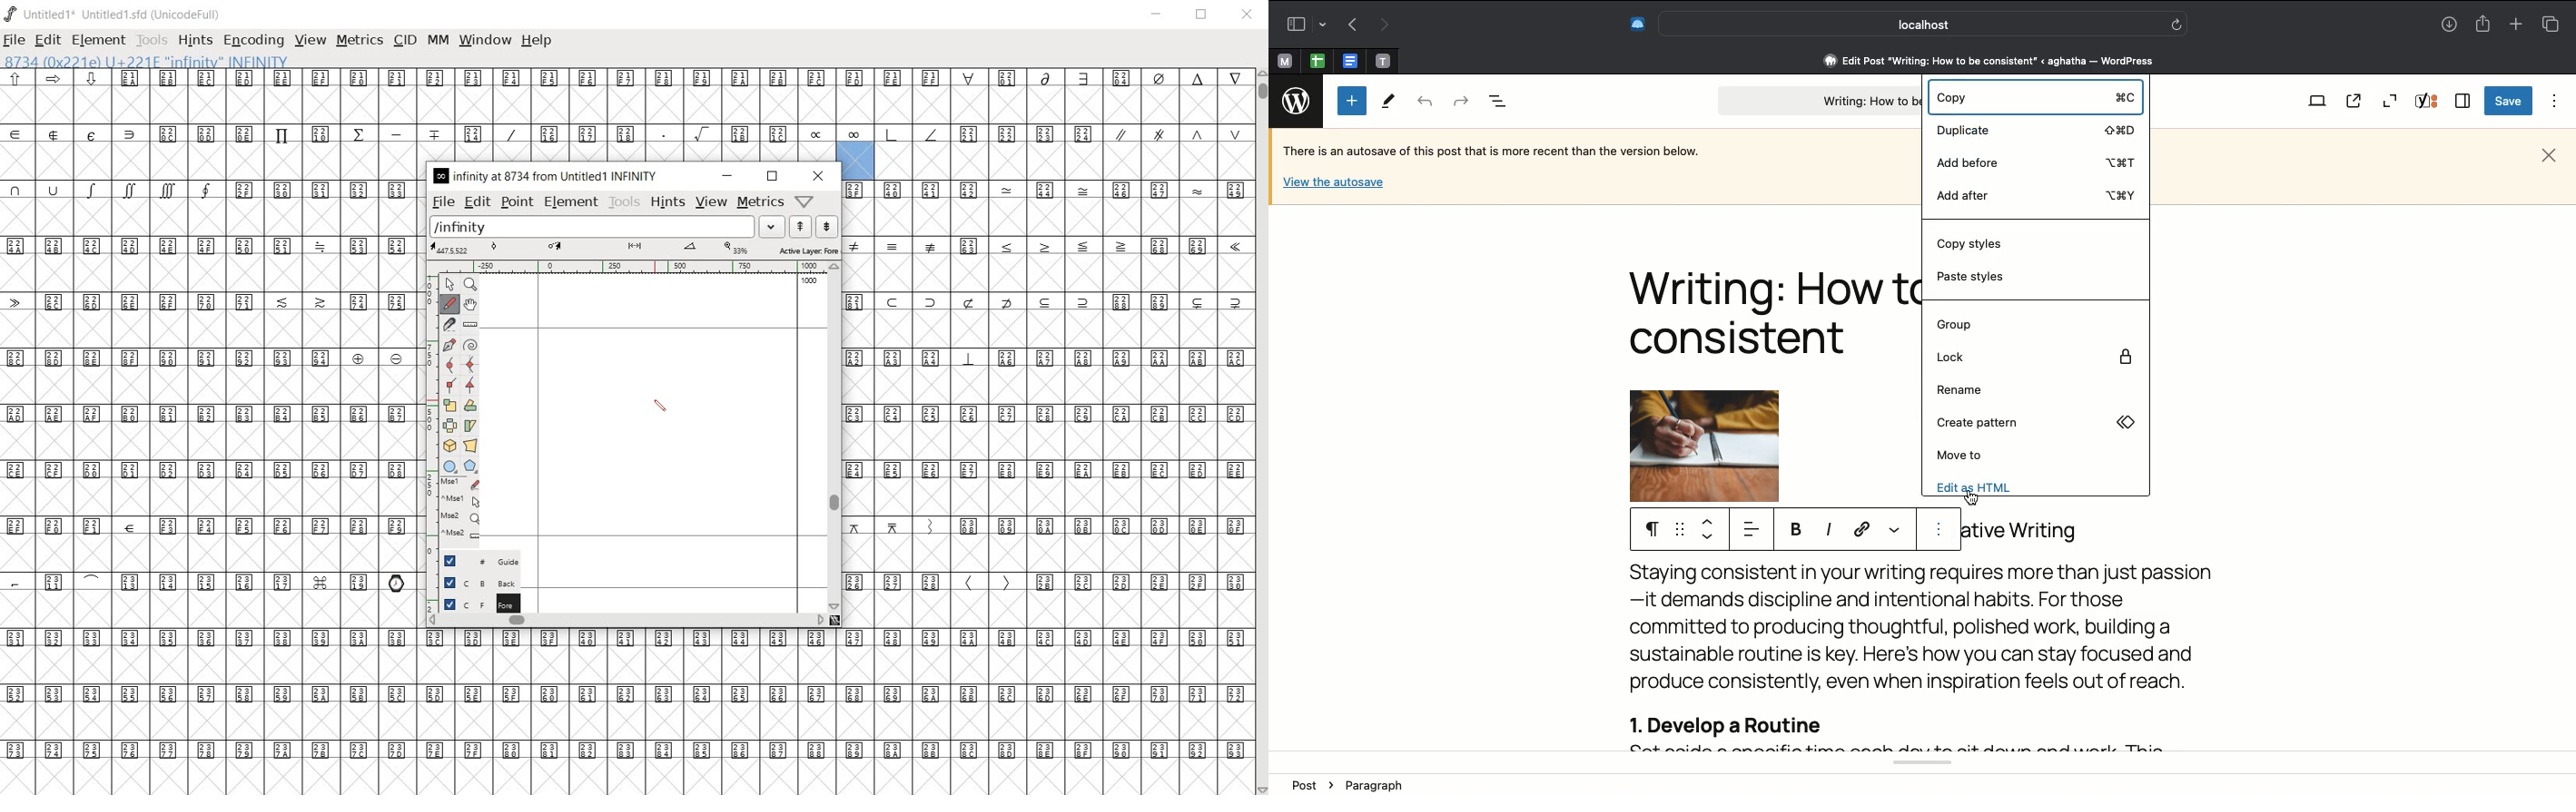 The height and width of the screenshot is (812, 2576). I want to click on Rotate the selection, so click(469, 405).